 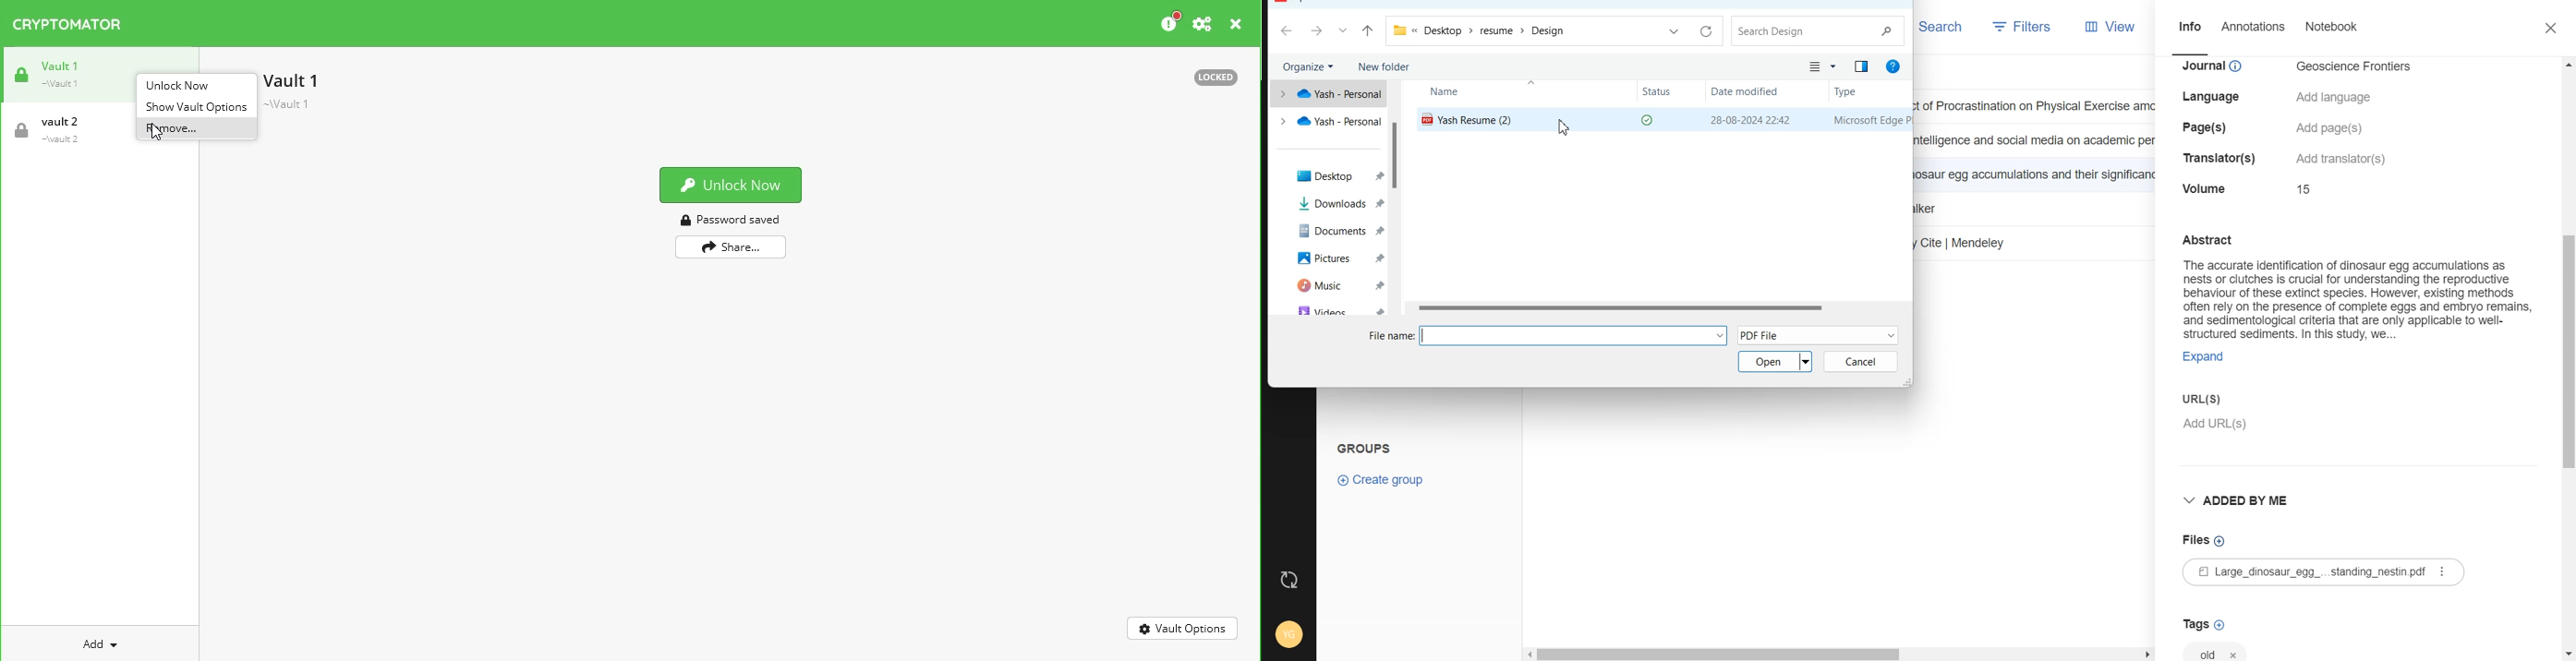 What do you see at coordinates (2216, 97) in the screenshot?
I see `details` at bounding box center [2216, 97].